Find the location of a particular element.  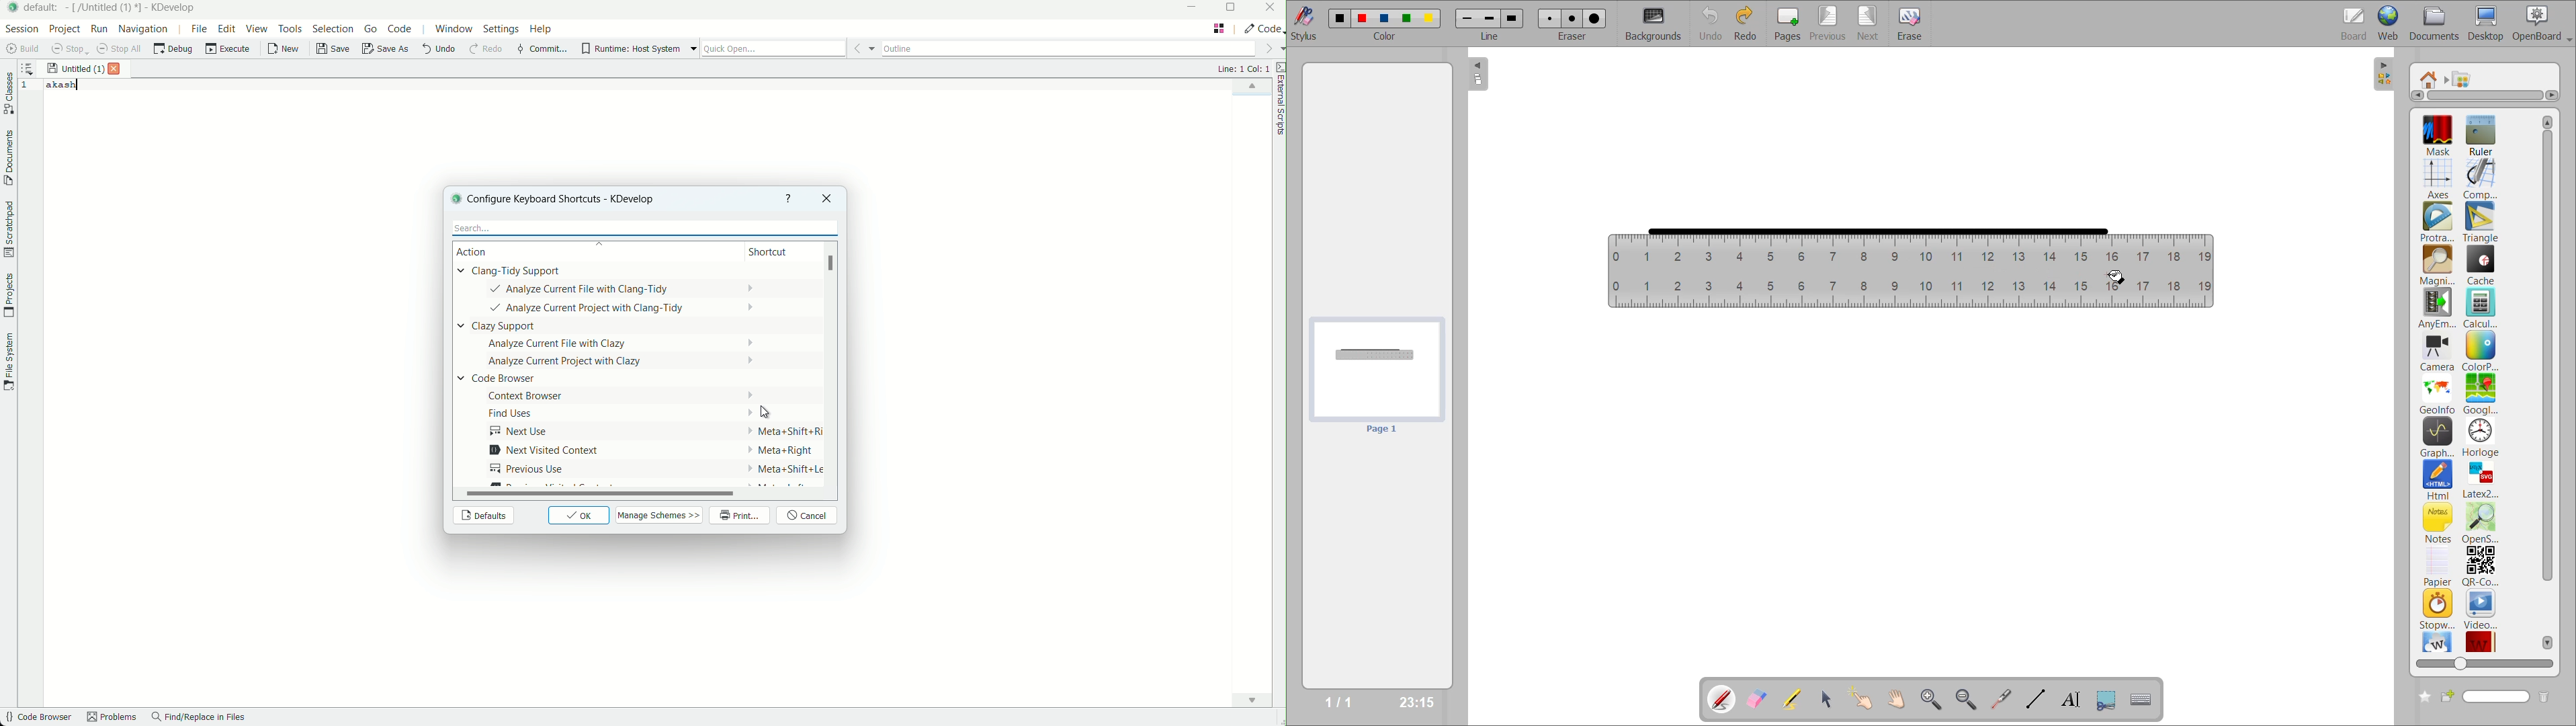

session menu is located at coordinates (20, 28).